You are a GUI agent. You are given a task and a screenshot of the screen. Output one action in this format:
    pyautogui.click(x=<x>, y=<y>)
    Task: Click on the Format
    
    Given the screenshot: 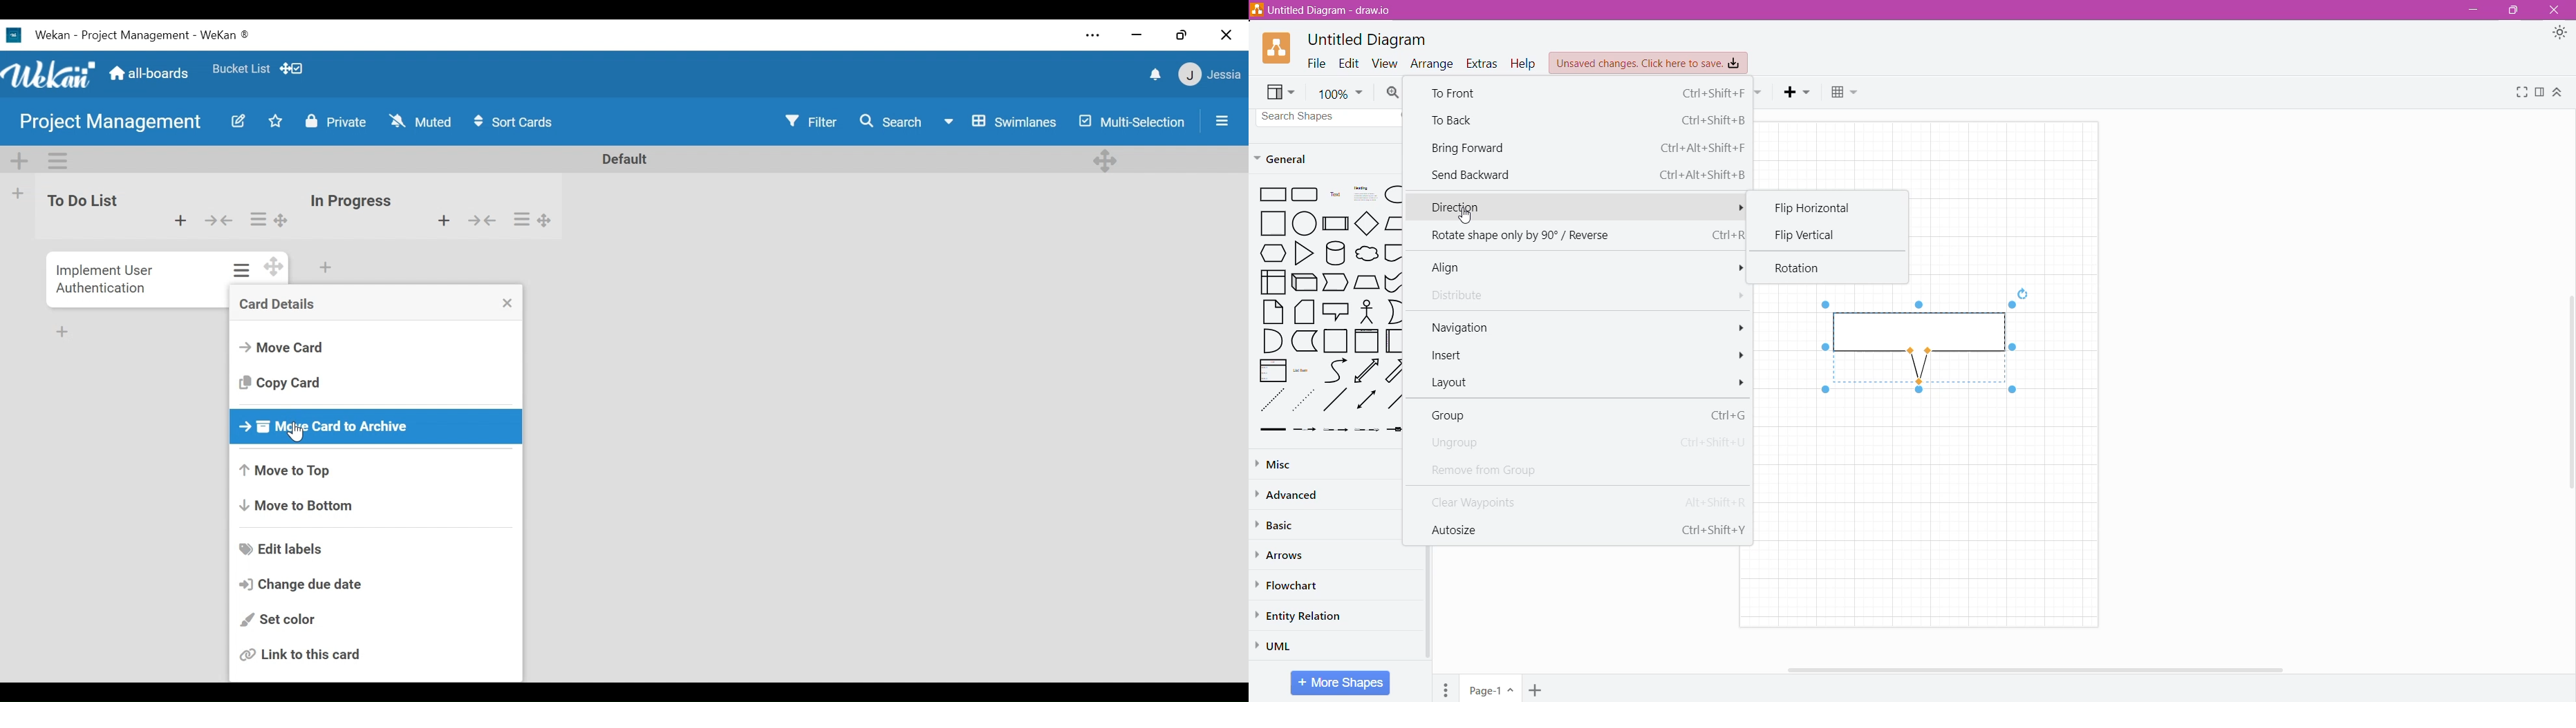 What is the action you would take?
    pyautogui.click(x=2539, y=93)
    